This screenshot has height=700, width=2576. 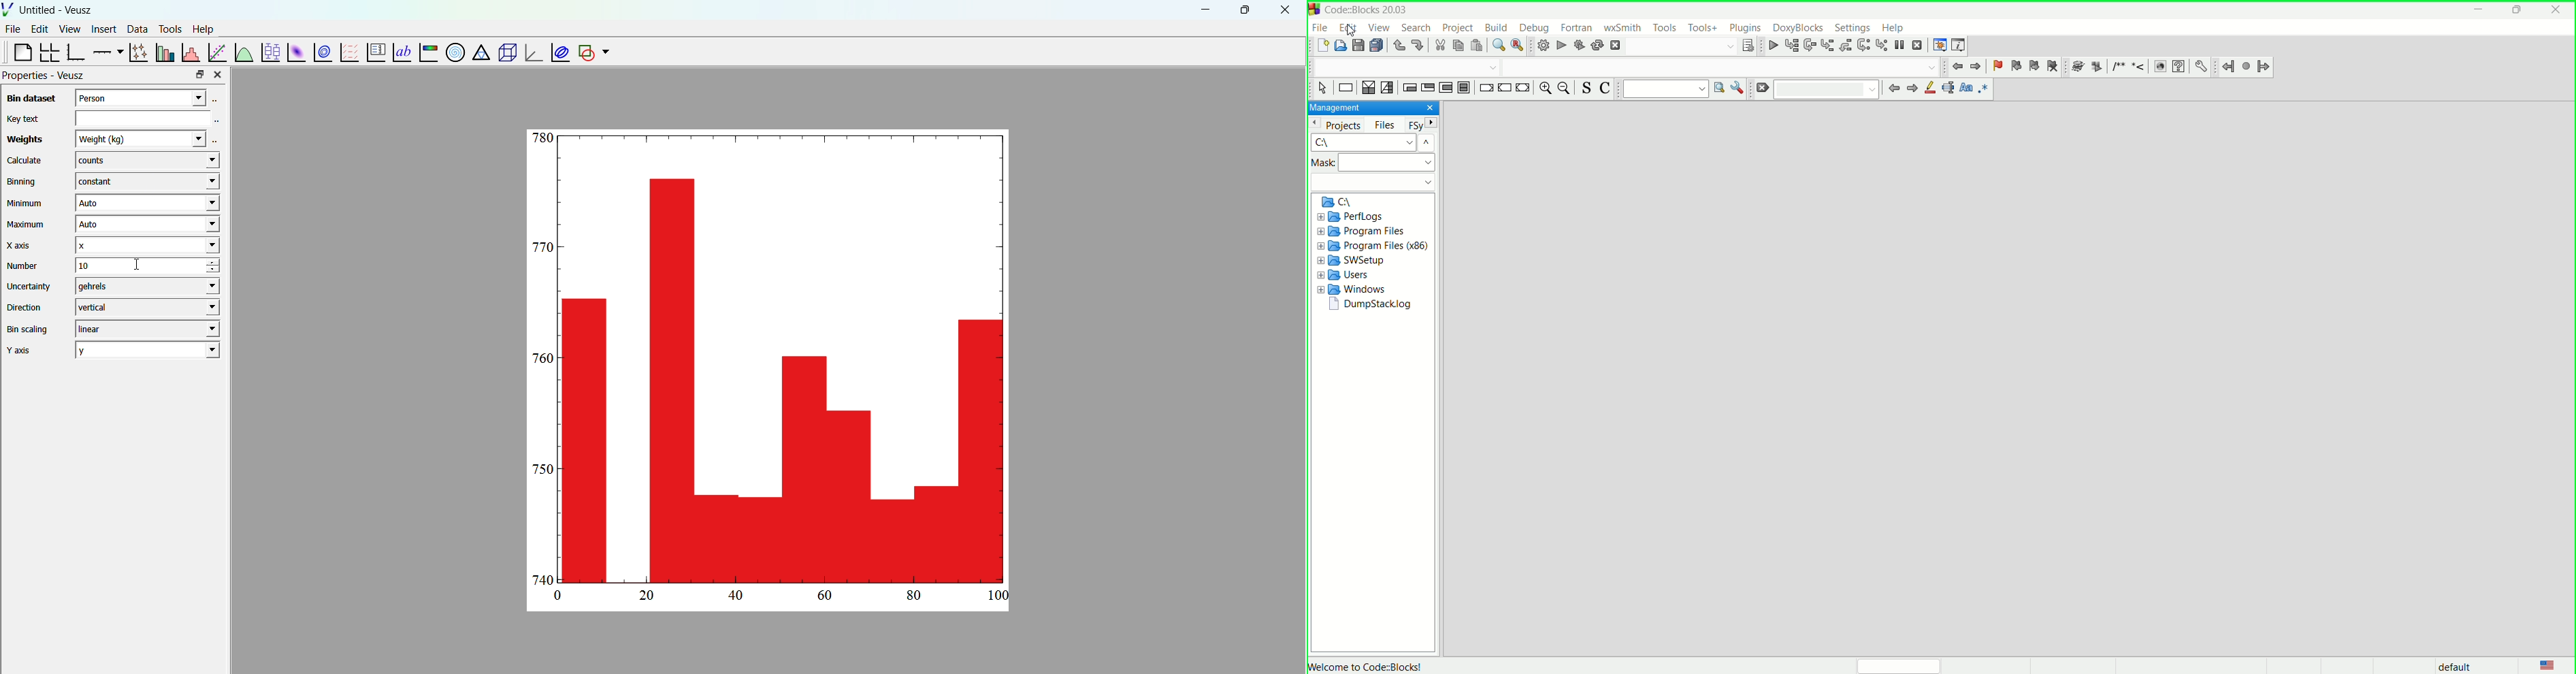 What do you see at coordinates (2034, 66) in the screenshot?
I see `next bookmark` at bounding box center [2034, 66].